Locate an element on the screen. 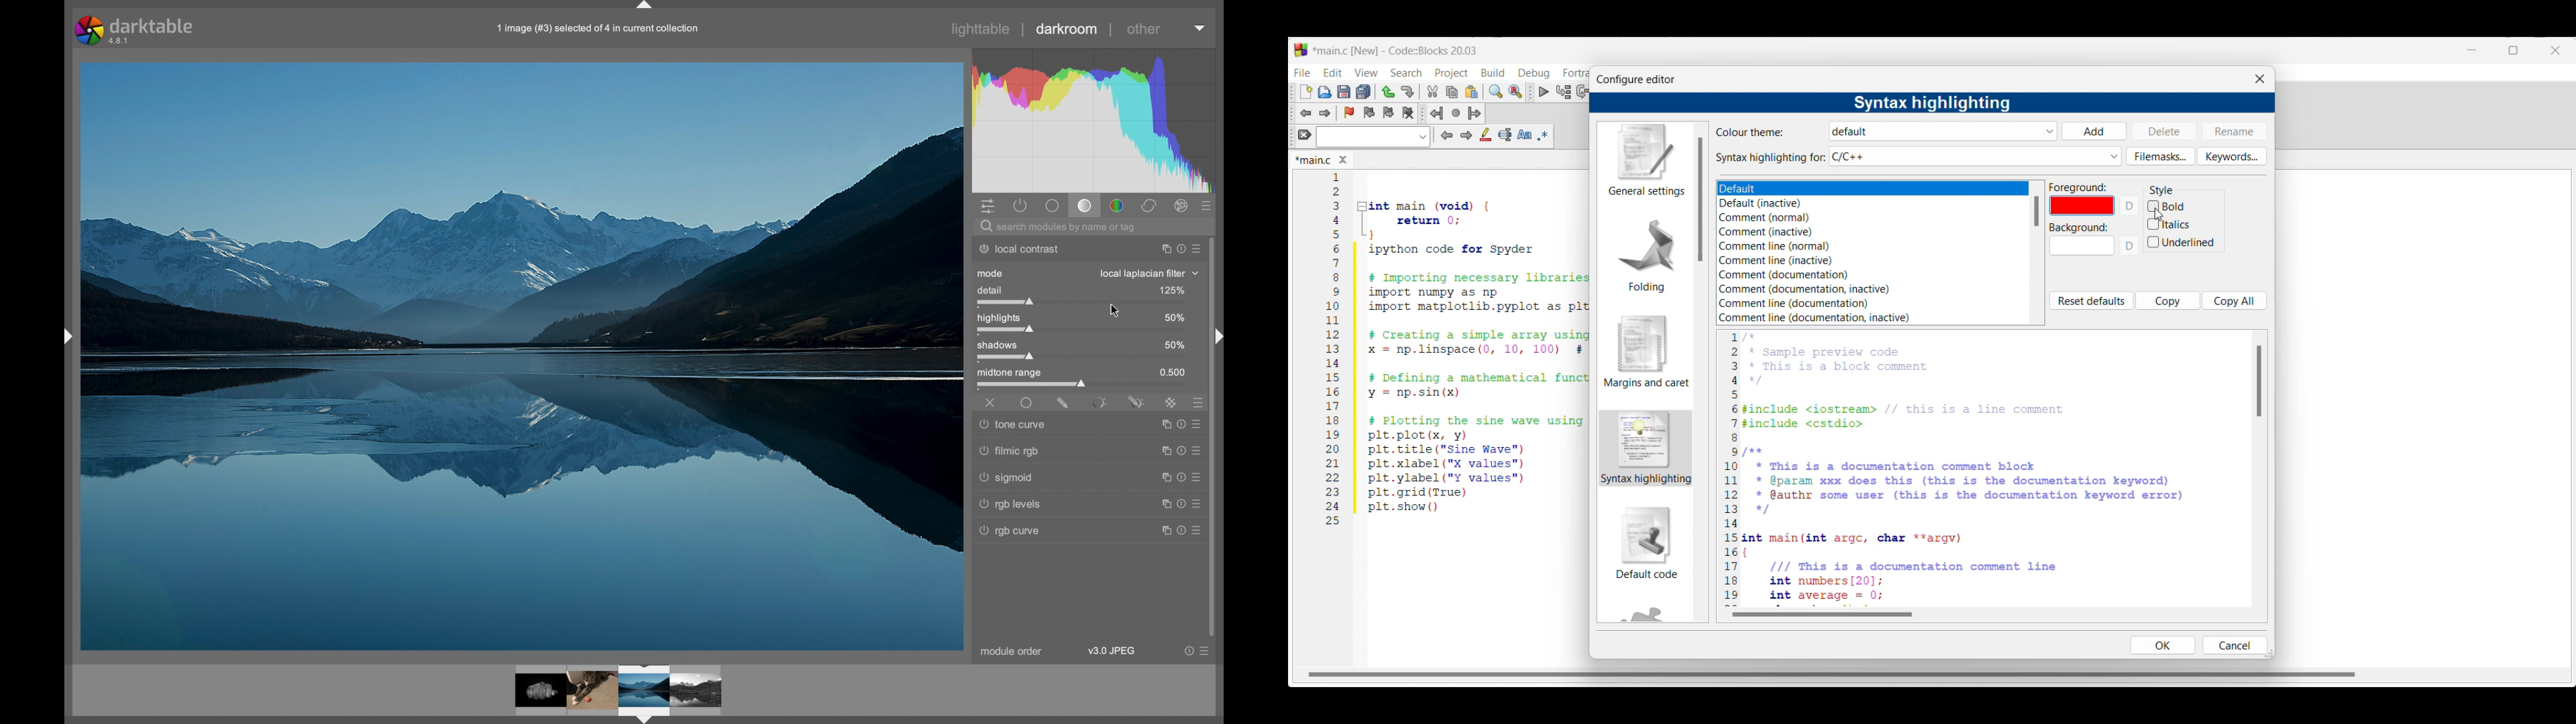 Image resolution: width=2576 pixels, height=728 pixels. Comment line (inactive is located at coordinates (1773, 260).